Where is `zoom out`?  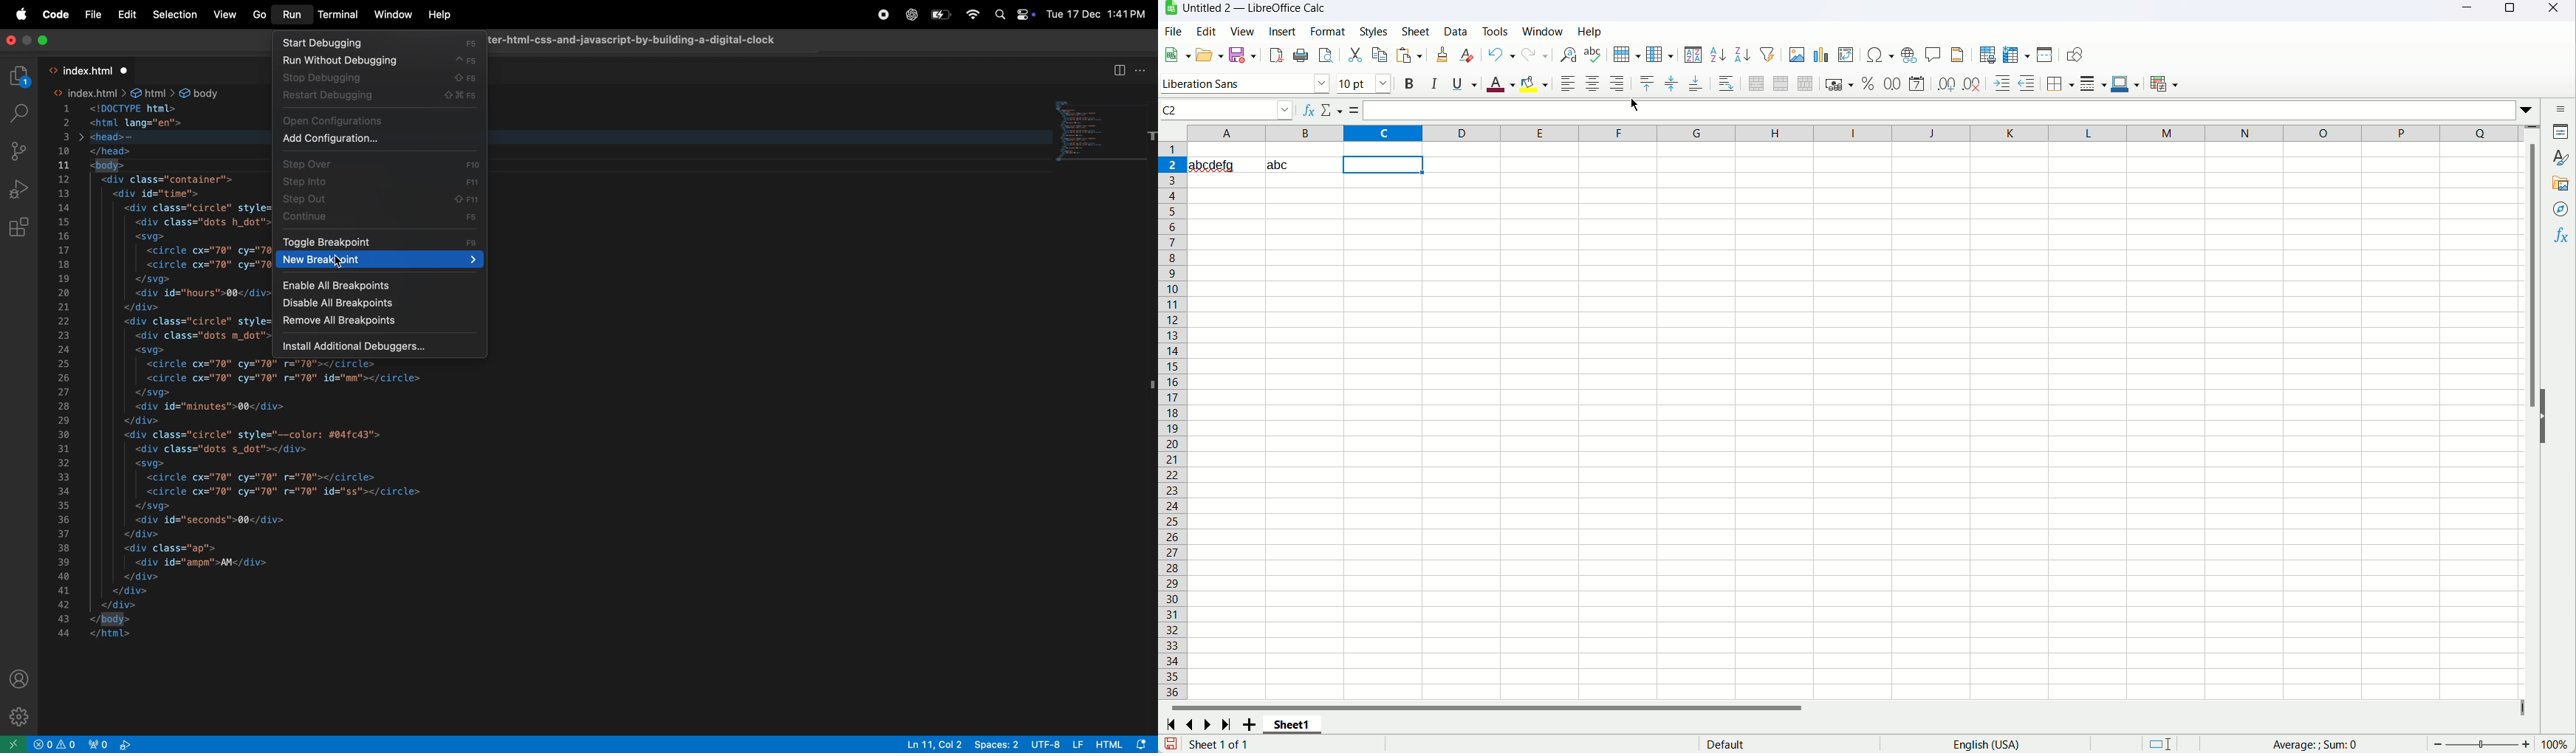 zoom out is located at coordinates (2439, 744).